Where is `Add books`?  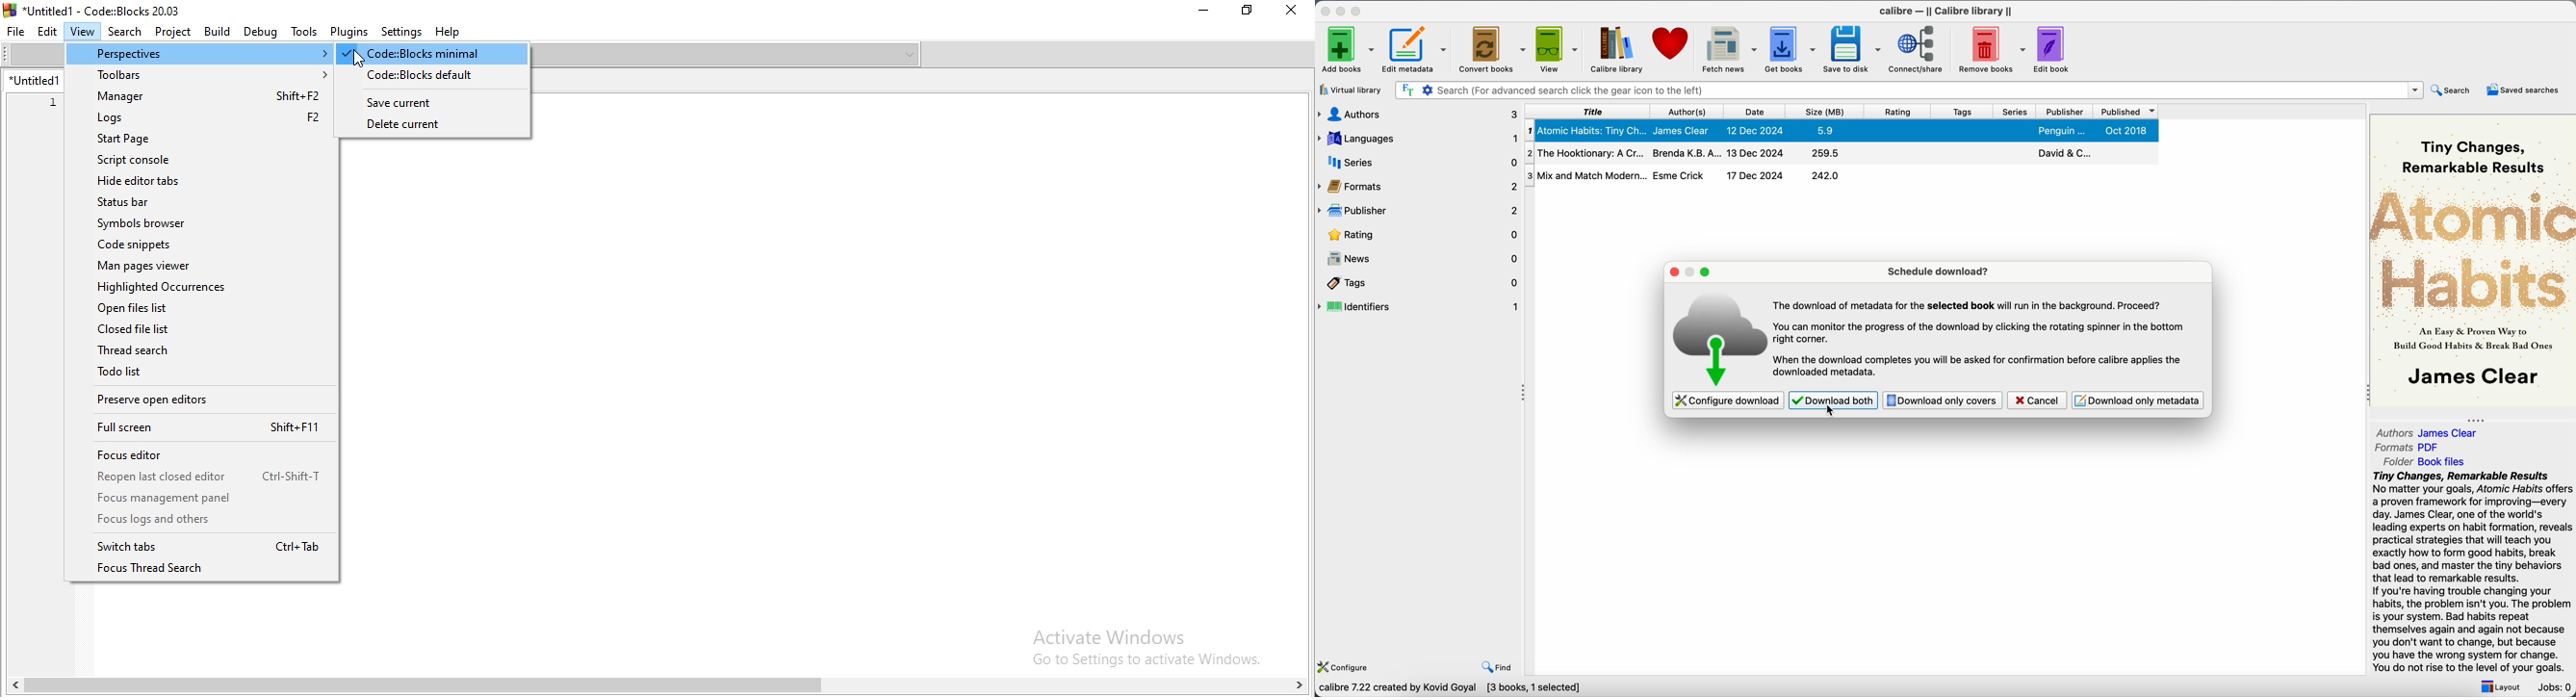
Add books is located at coordinates (1346, 49).